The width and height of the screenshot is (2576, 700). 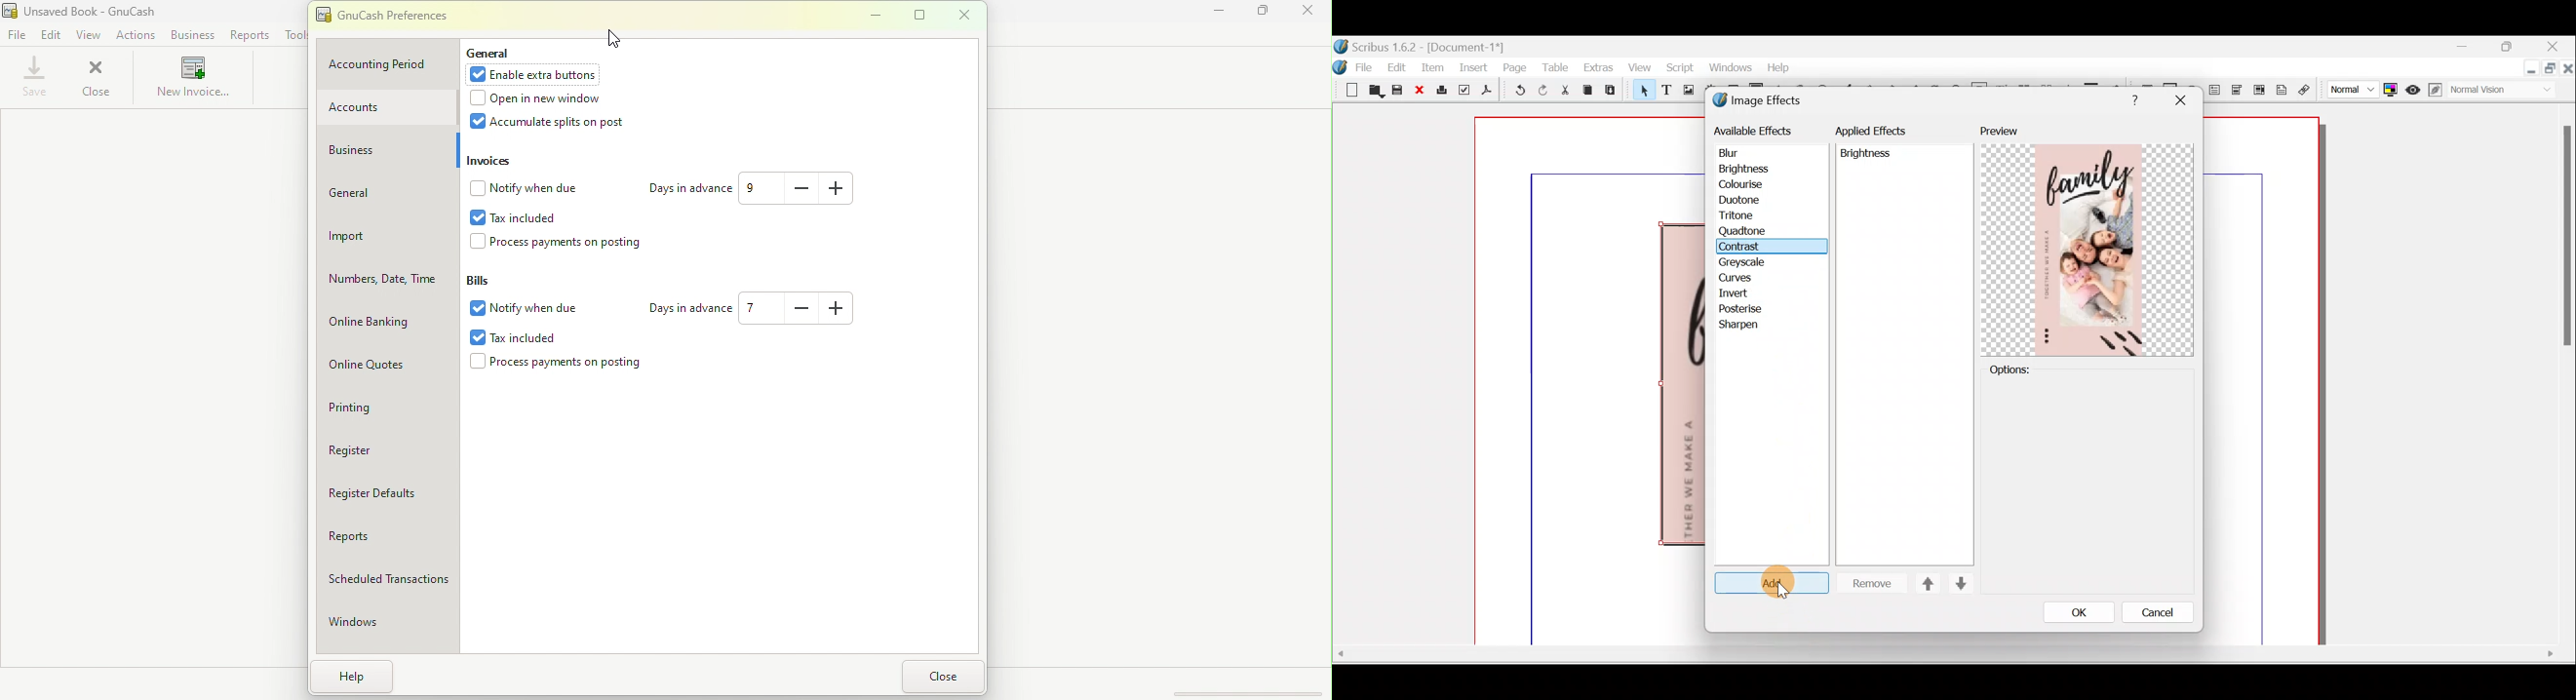 What do you see at coordinates (387, 491) in the screenshot?
I see `Register defaults` at bounding box center [387, 491].